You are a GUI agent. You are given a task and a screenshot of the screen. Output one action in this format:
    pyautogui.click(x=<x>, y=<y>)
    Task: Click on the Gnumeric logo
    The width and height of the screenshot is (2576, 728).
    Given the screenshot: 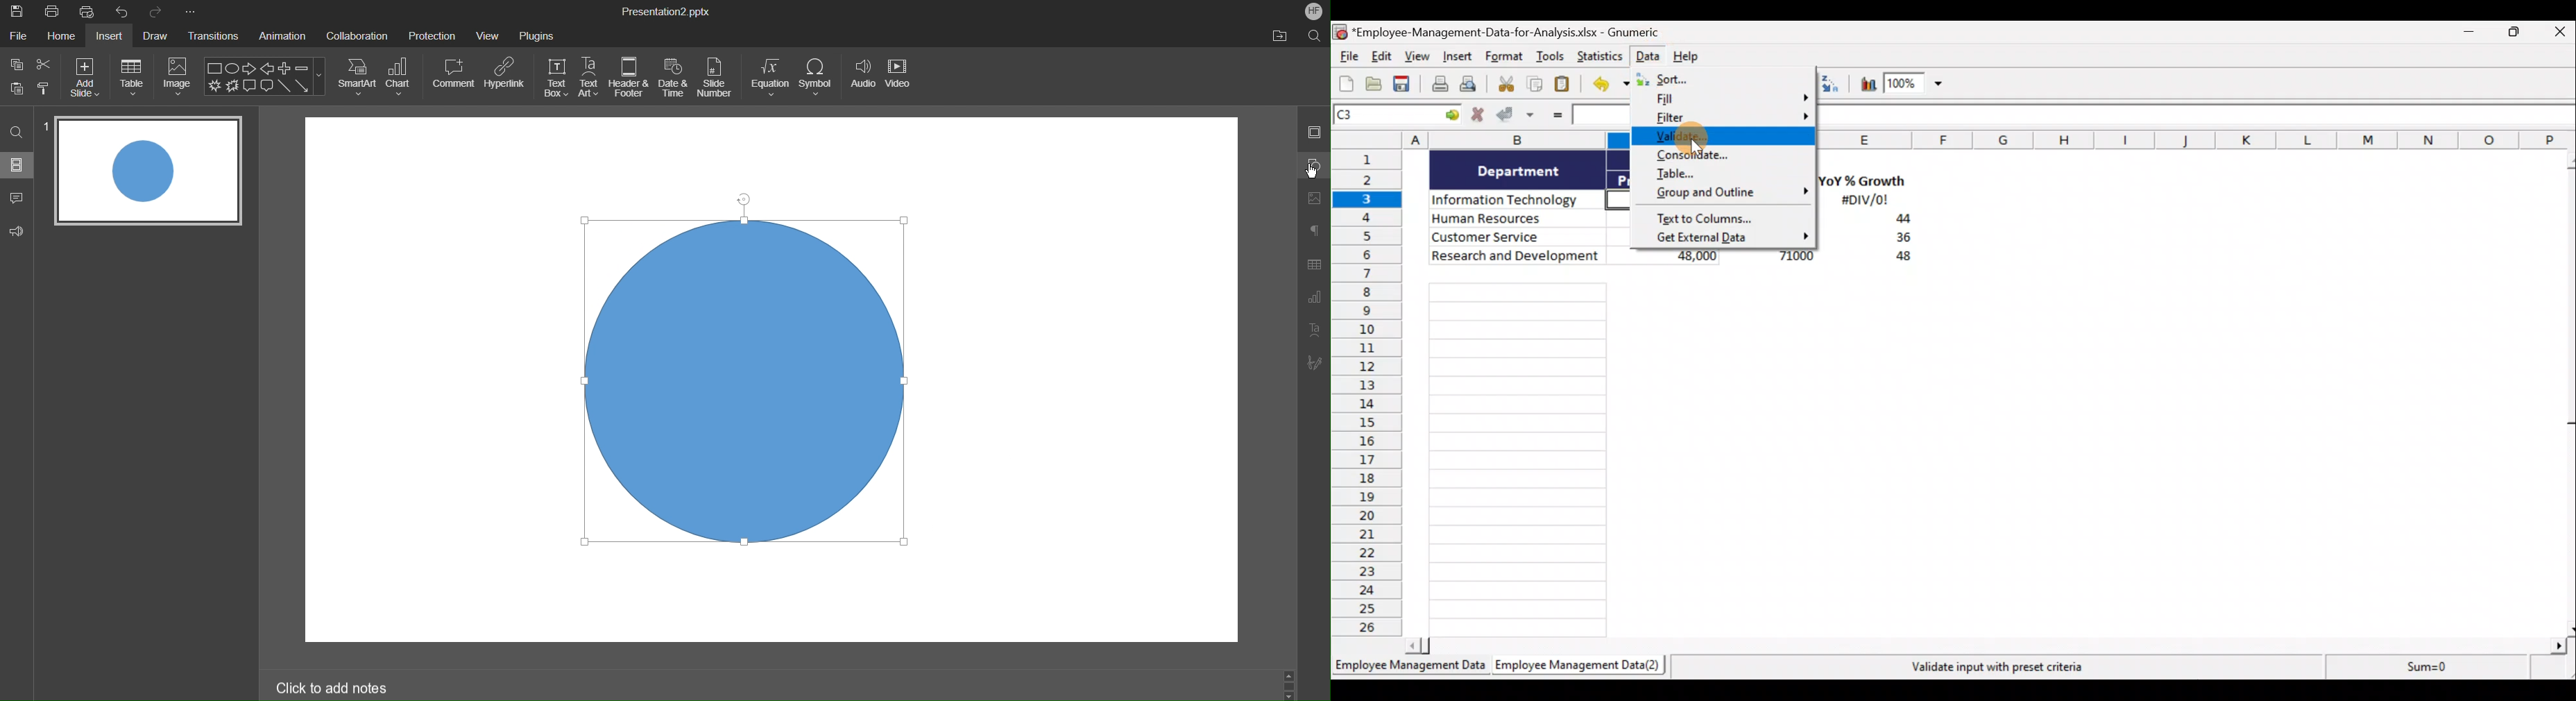 What is the action you would take?
    pyautogui.click(x=1339, y=32)
    